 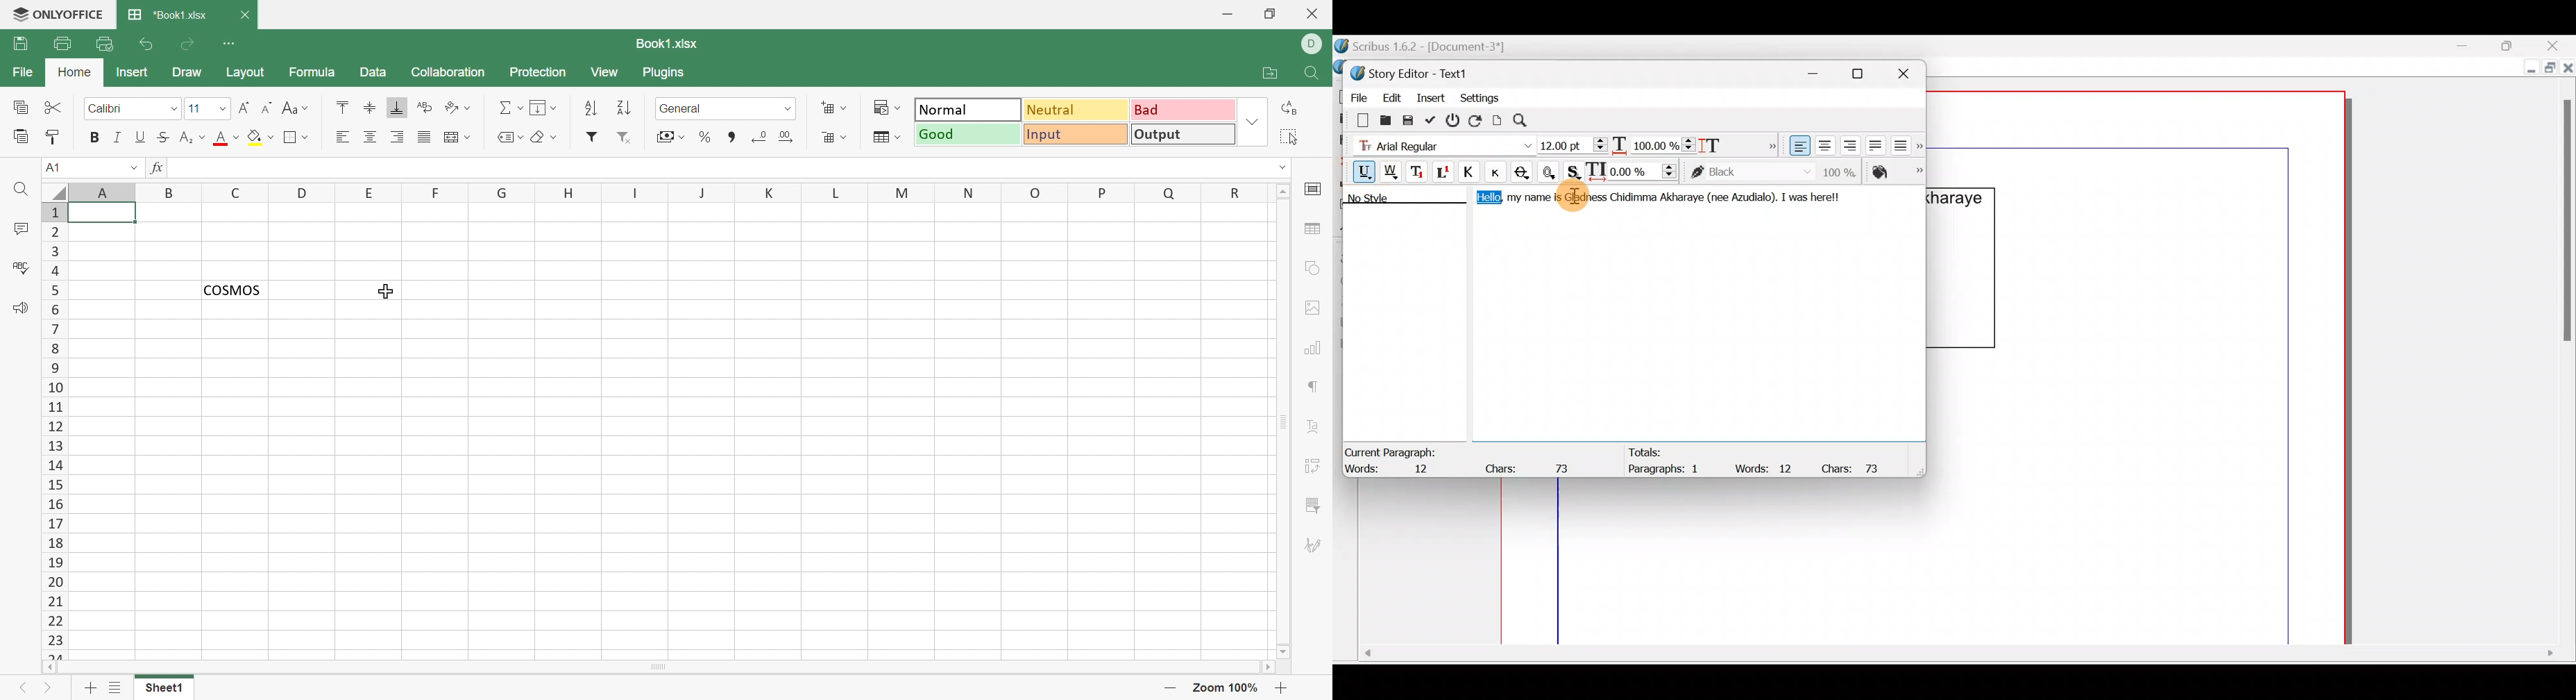 I want to click on Maximize, so click(x=2548, y=69).